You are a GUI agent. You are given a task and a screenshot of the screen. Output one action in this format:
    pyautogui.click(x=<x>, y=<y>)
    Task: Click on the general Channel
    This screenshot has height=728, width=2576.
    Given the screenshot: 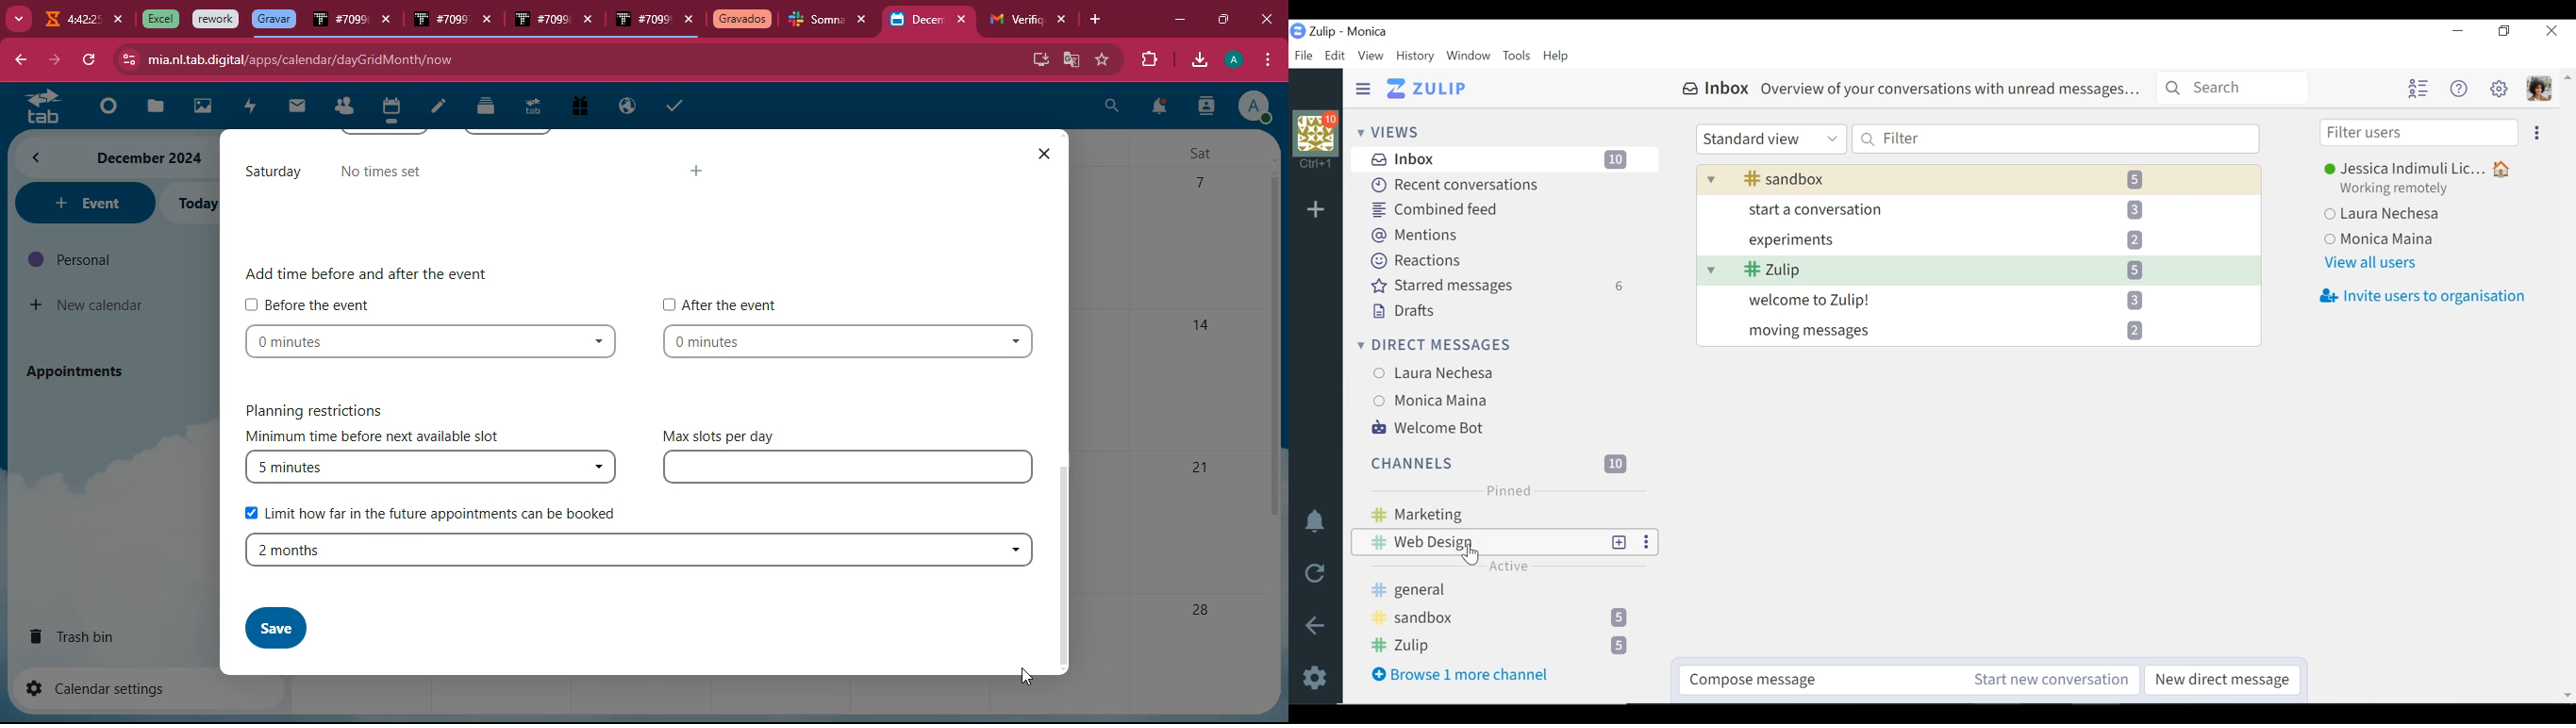 What is the action you would take?
    pyautogui.click(x=1502, y=589)
    